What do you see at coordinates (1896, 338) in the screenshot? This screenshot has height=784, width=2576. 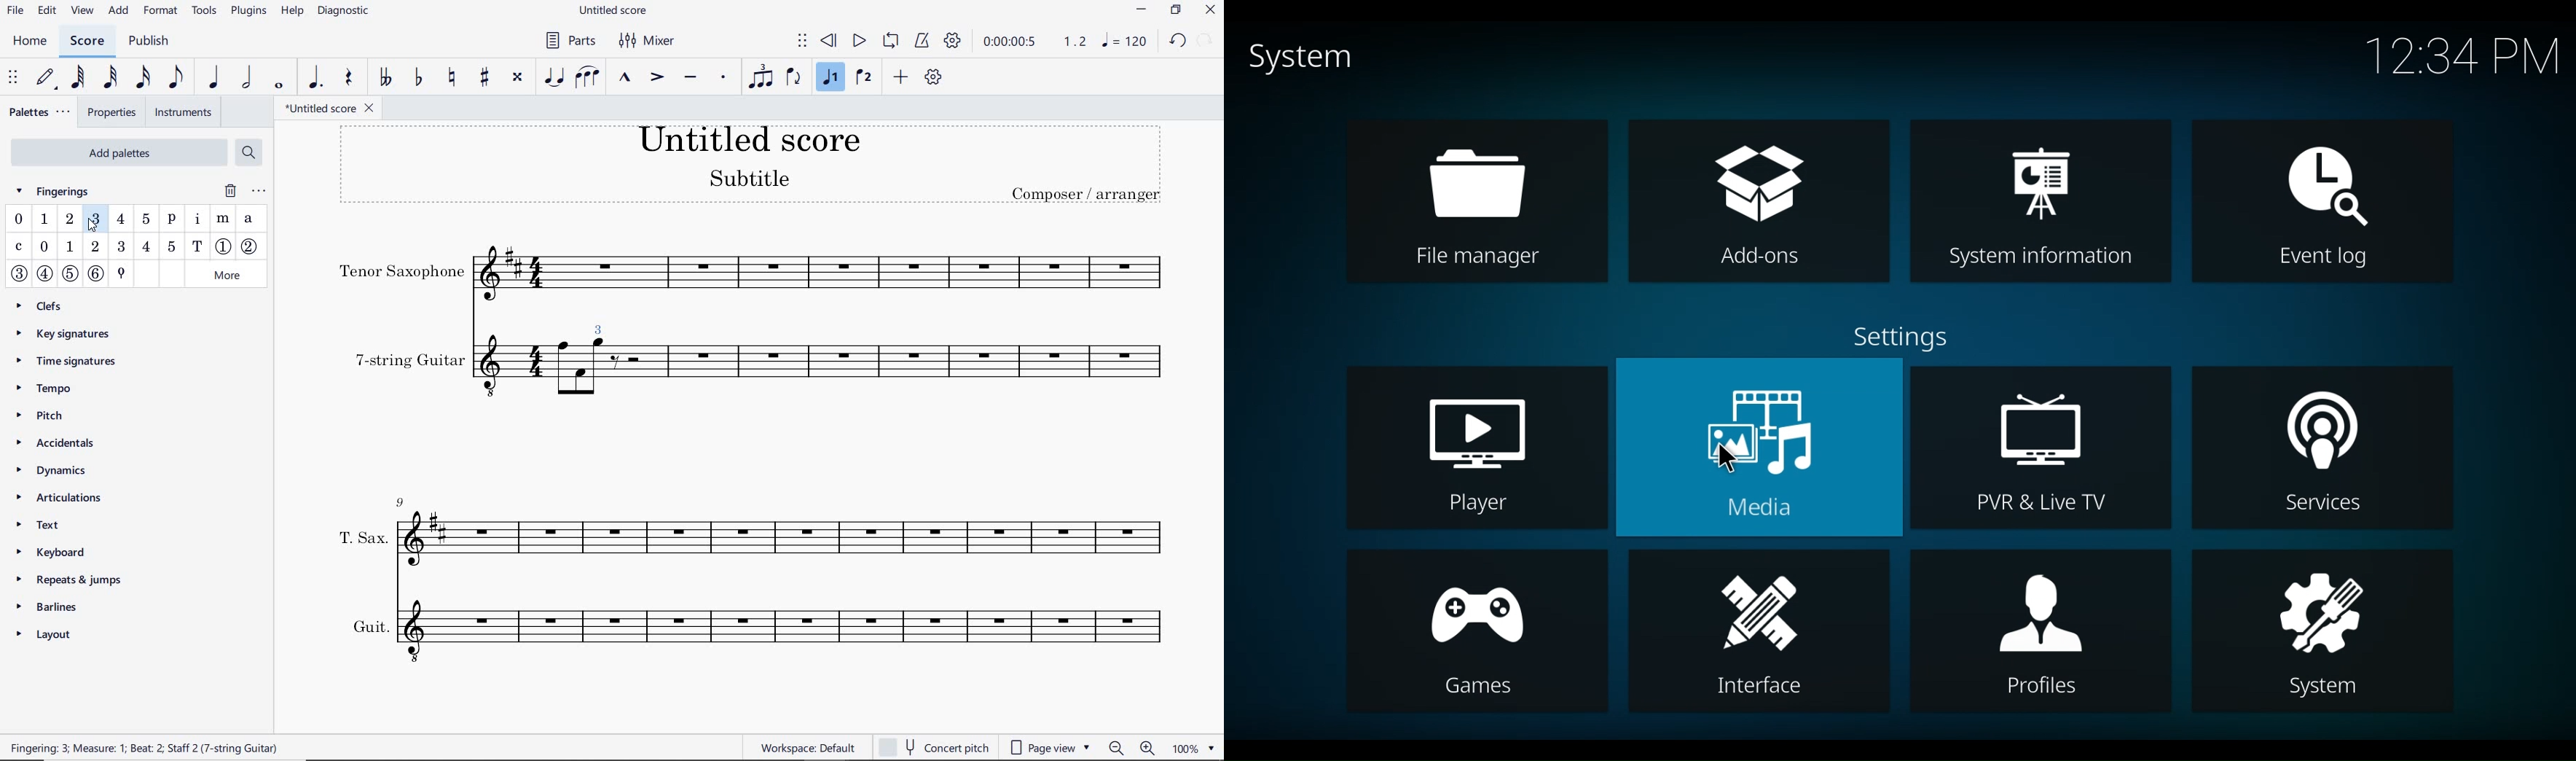 I see `Settings` at bounding box center [1896, 338].